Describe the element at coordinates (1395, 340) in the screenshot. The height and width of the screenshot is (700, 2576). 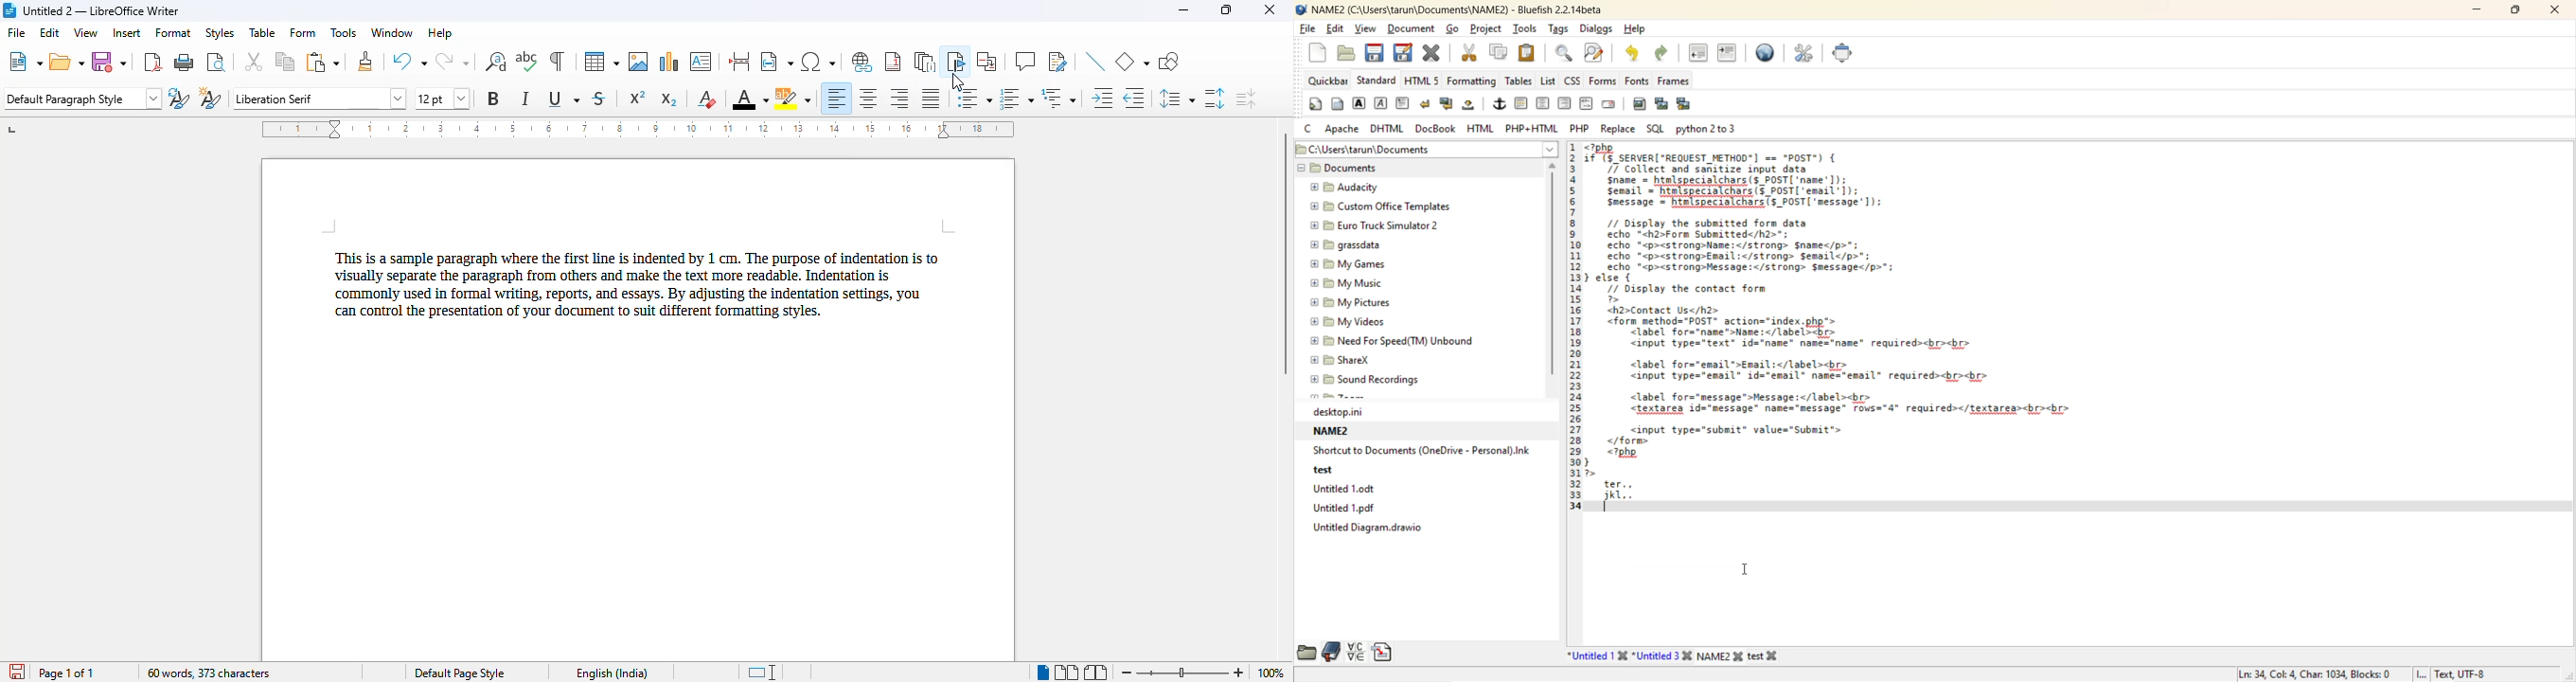
I see `Need For Speed(TM) Unbound` at that location.